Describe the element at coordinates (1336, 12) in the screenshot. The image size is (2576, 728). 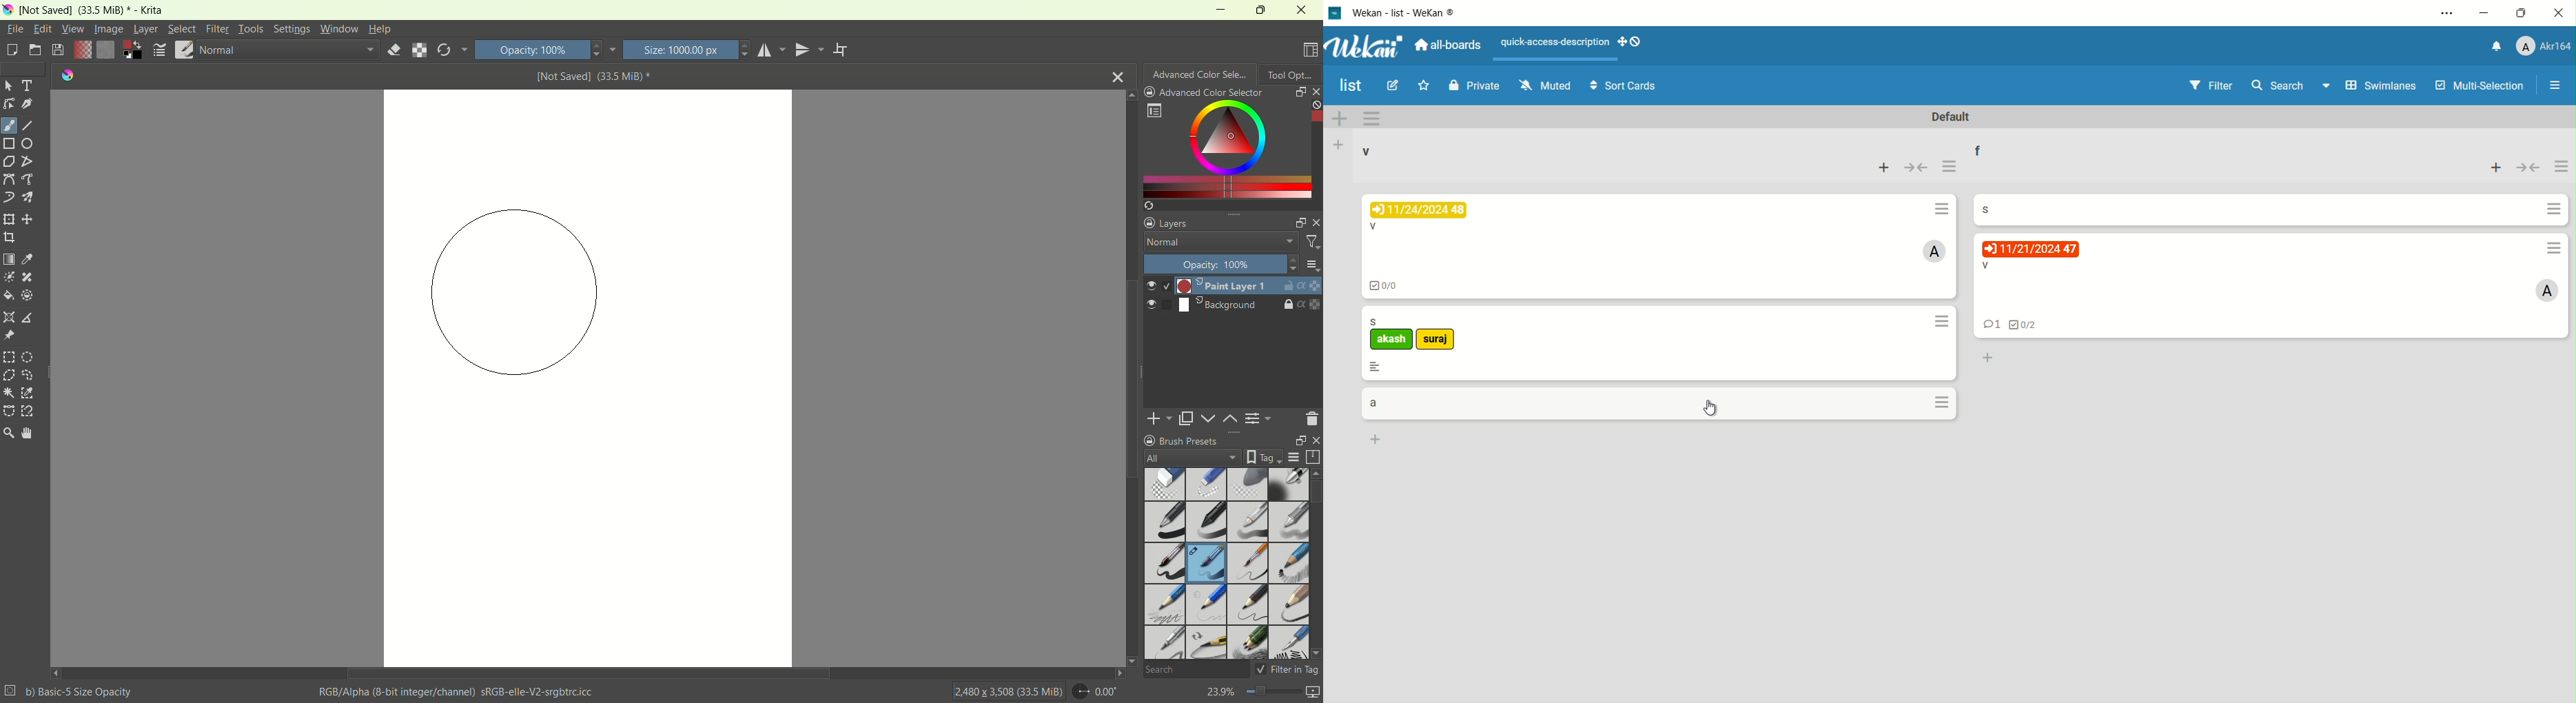
I see `app icon` at that location.